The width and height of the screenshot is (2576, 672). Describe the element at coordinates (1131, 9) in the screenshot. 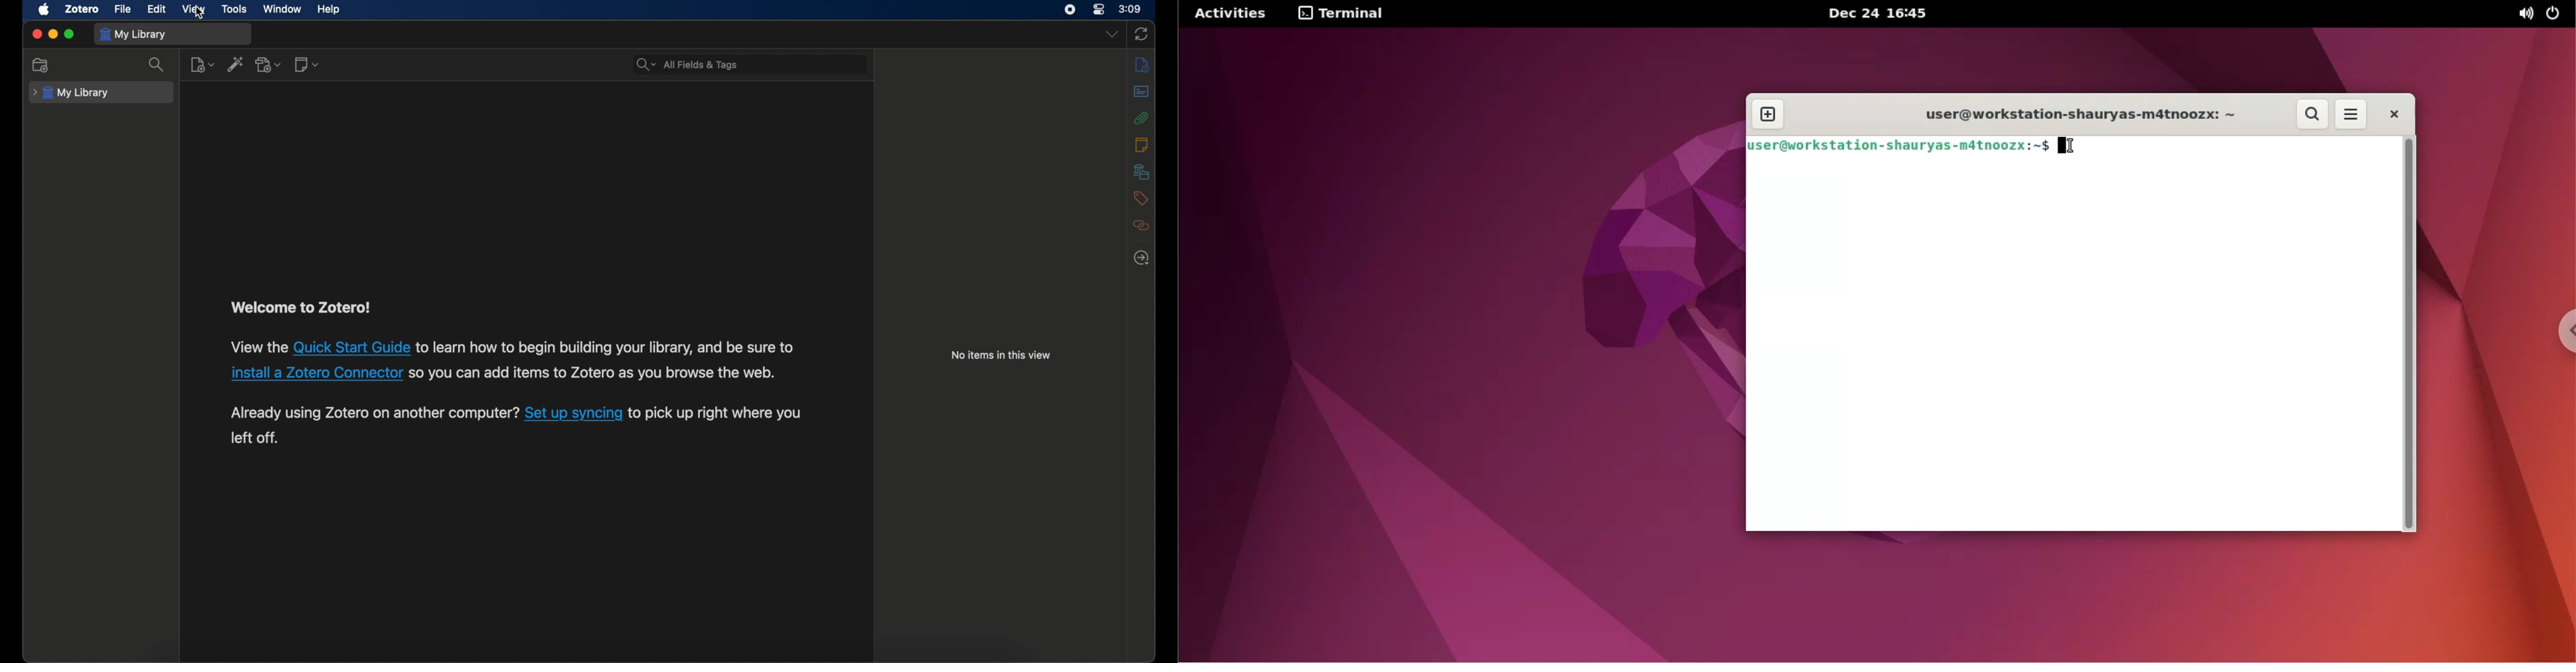

I see `time` at that location.